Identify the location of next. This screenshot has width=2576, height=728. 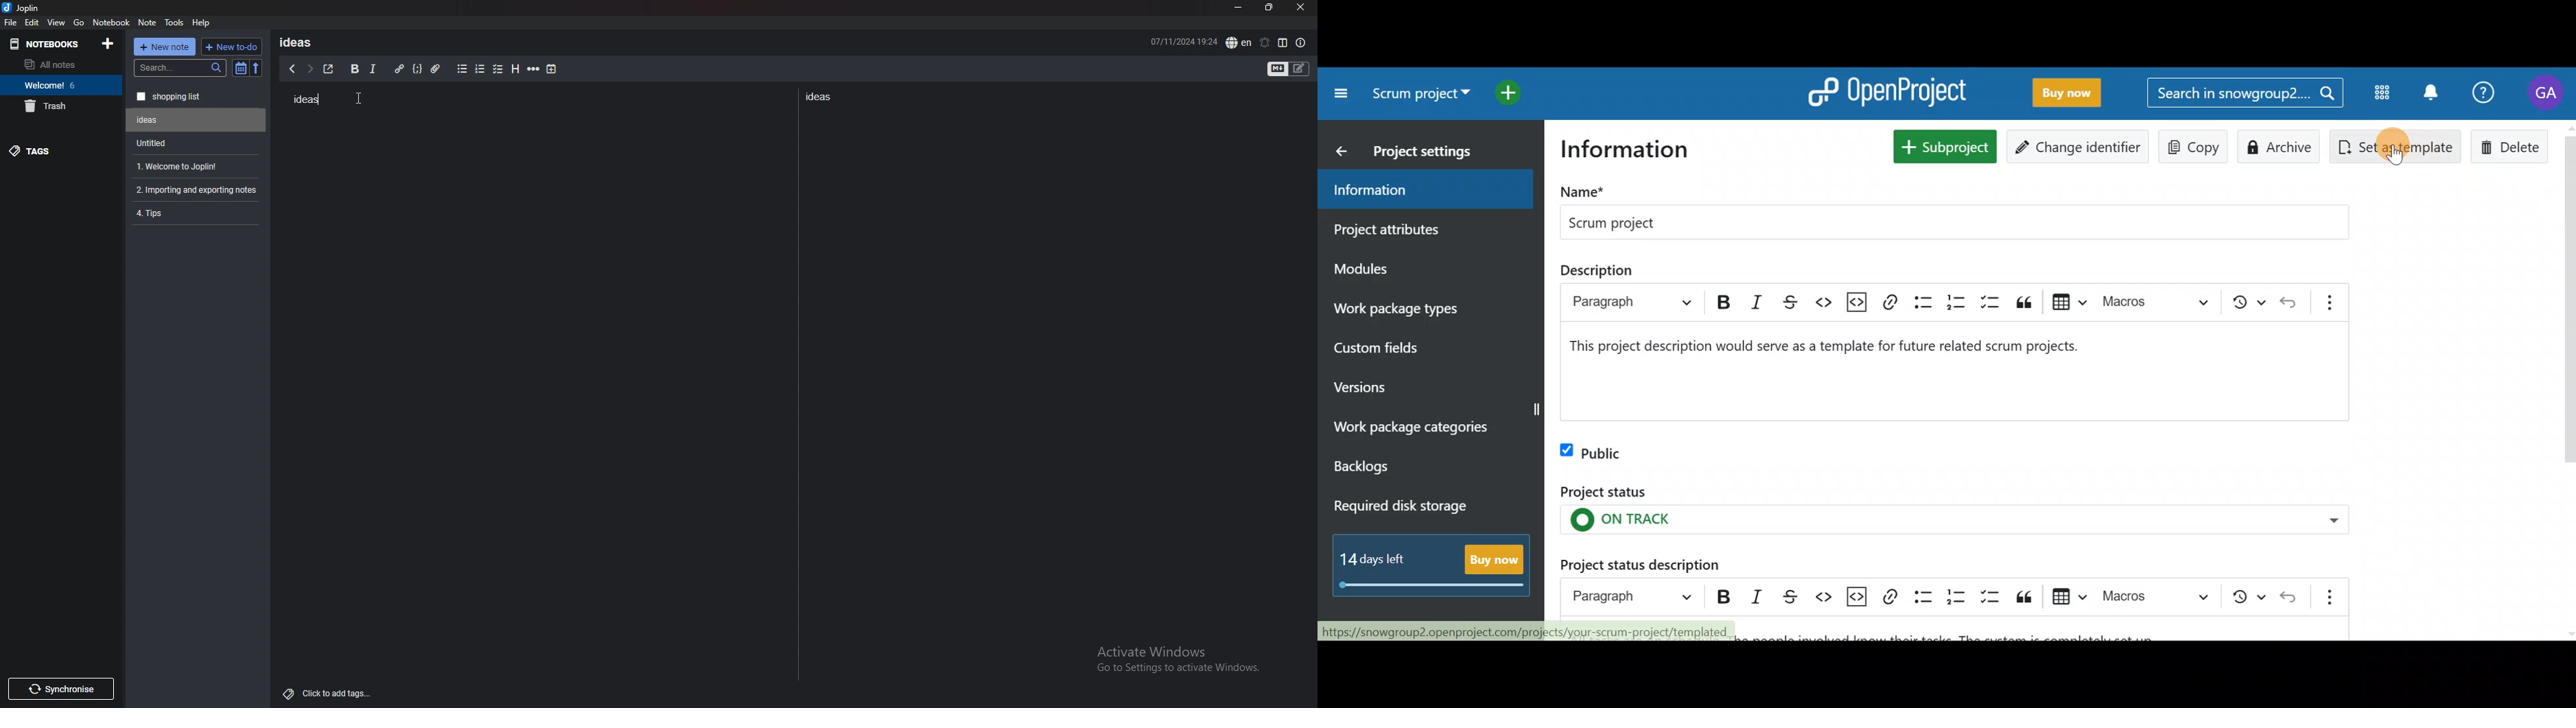
(309, 69).